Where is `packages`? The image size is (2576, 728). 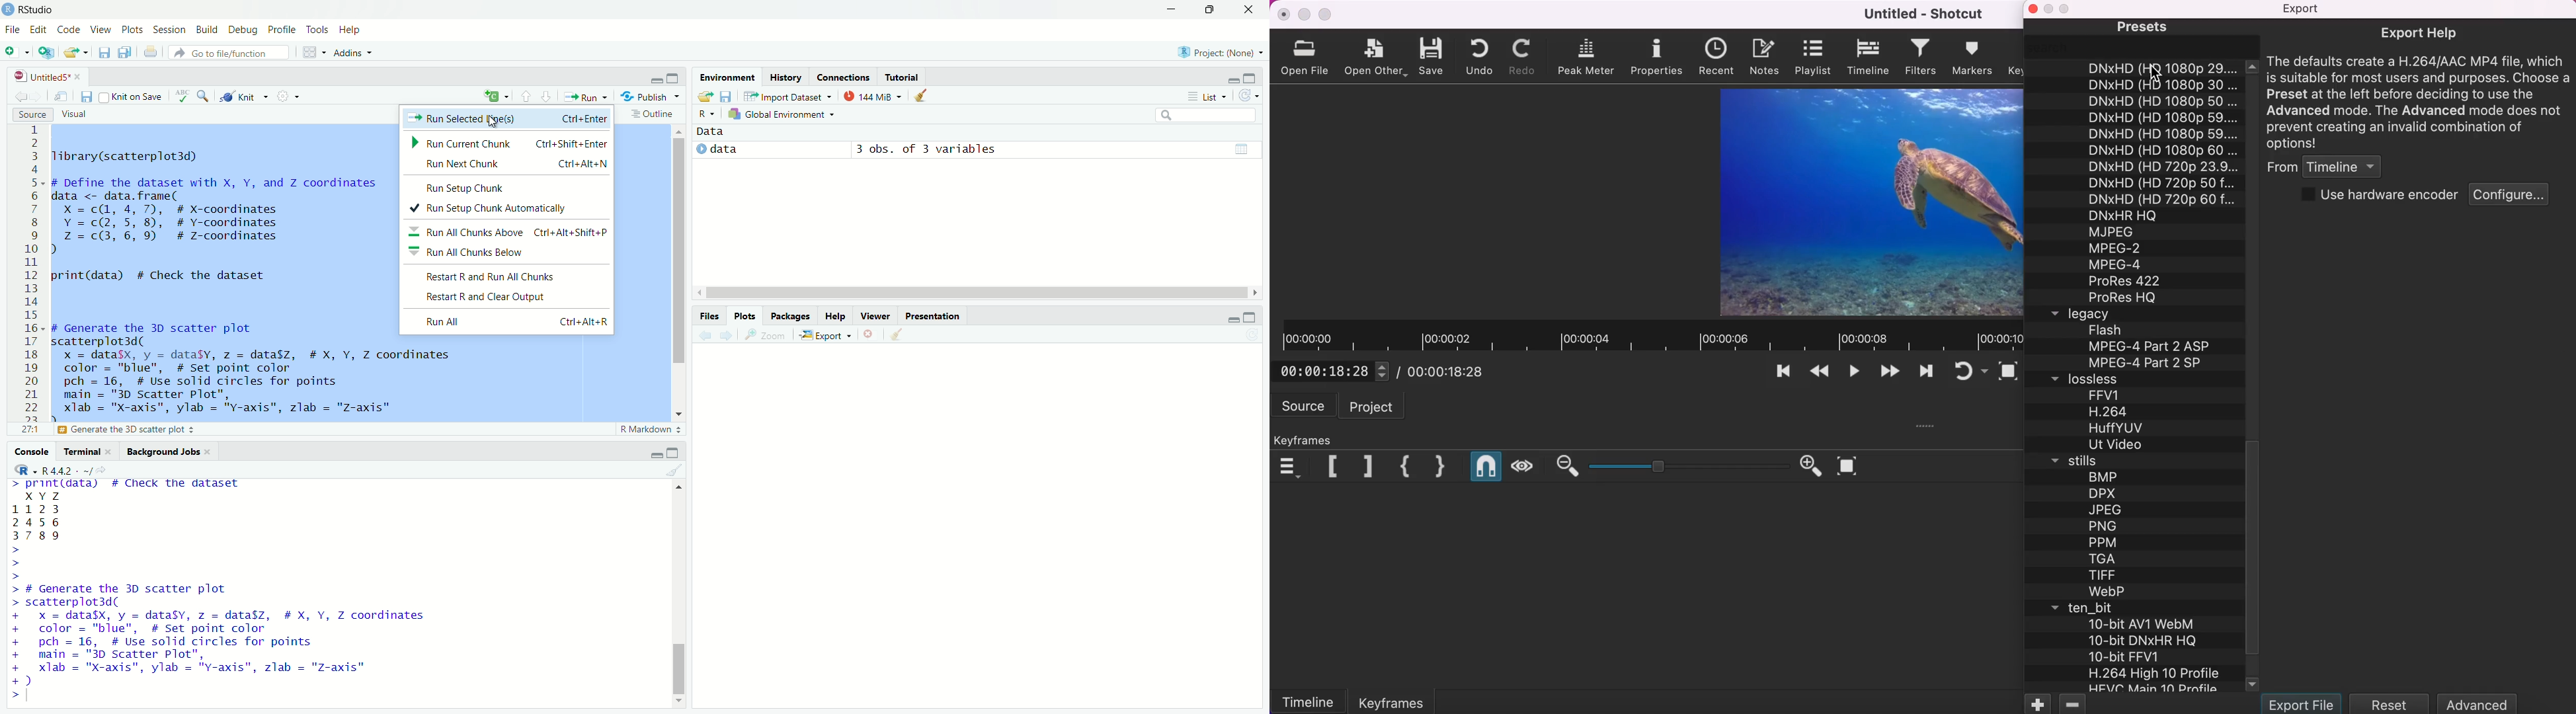 packages is located at coordinates (789, 315).